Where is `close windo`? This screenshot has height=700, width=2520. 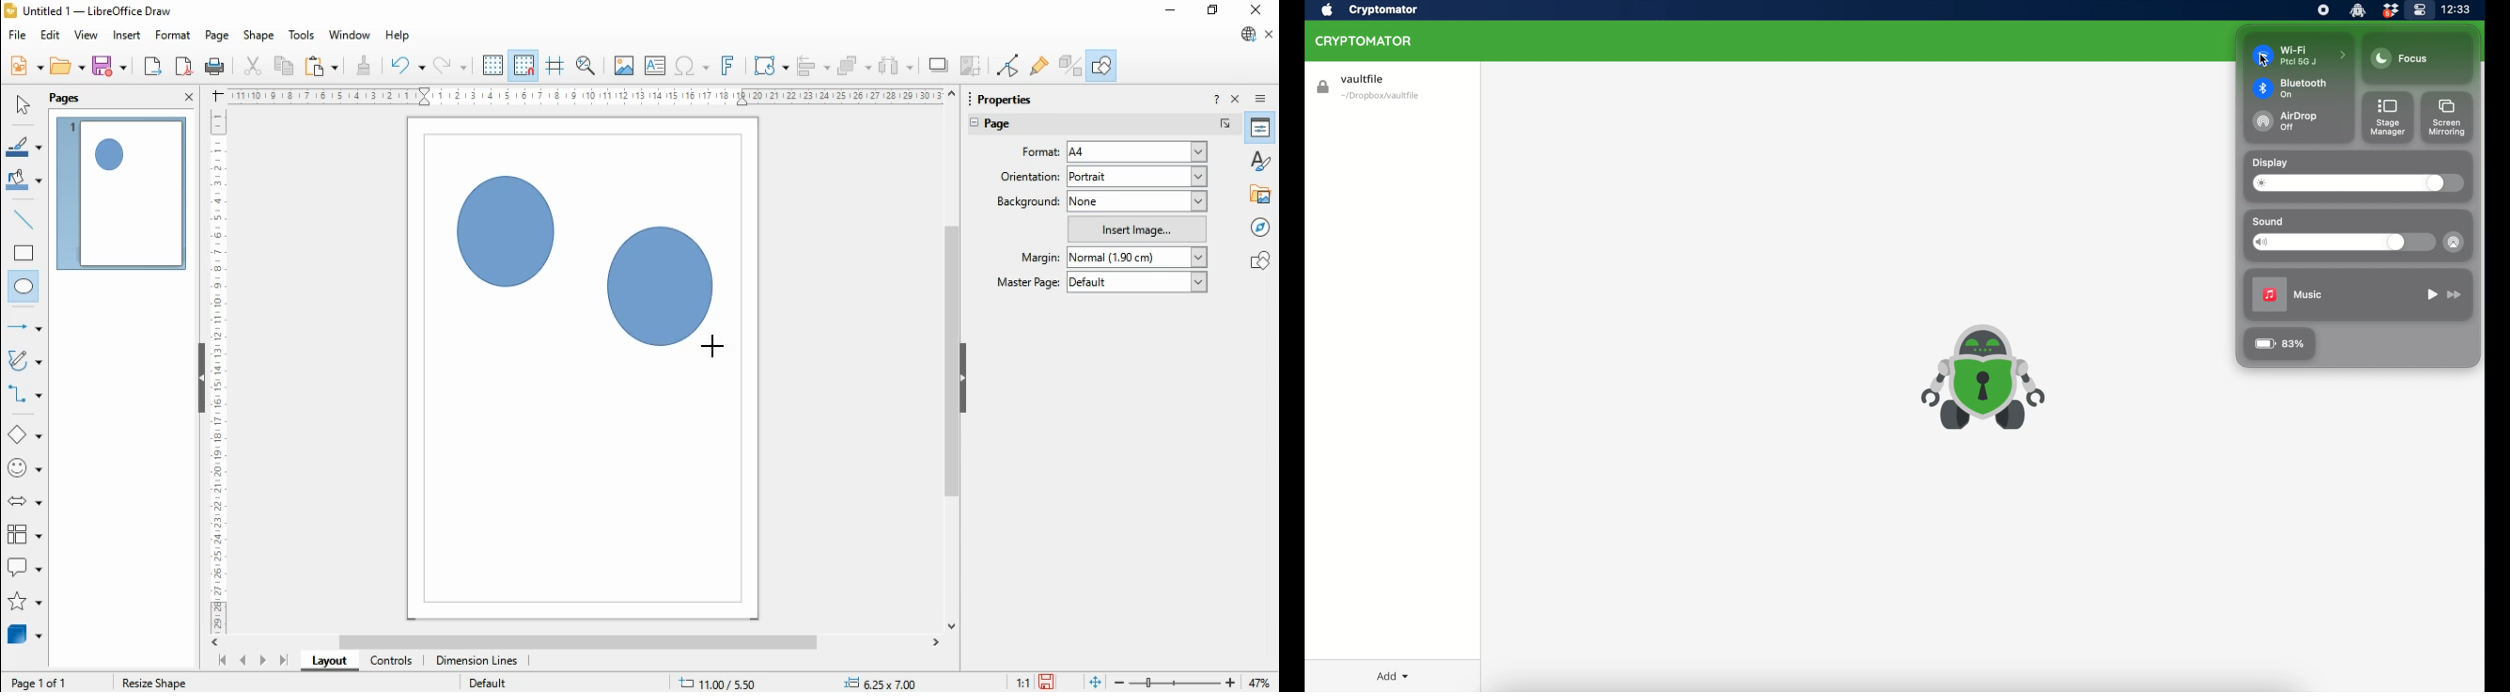 close windo is located at coordinates (1259, 11).